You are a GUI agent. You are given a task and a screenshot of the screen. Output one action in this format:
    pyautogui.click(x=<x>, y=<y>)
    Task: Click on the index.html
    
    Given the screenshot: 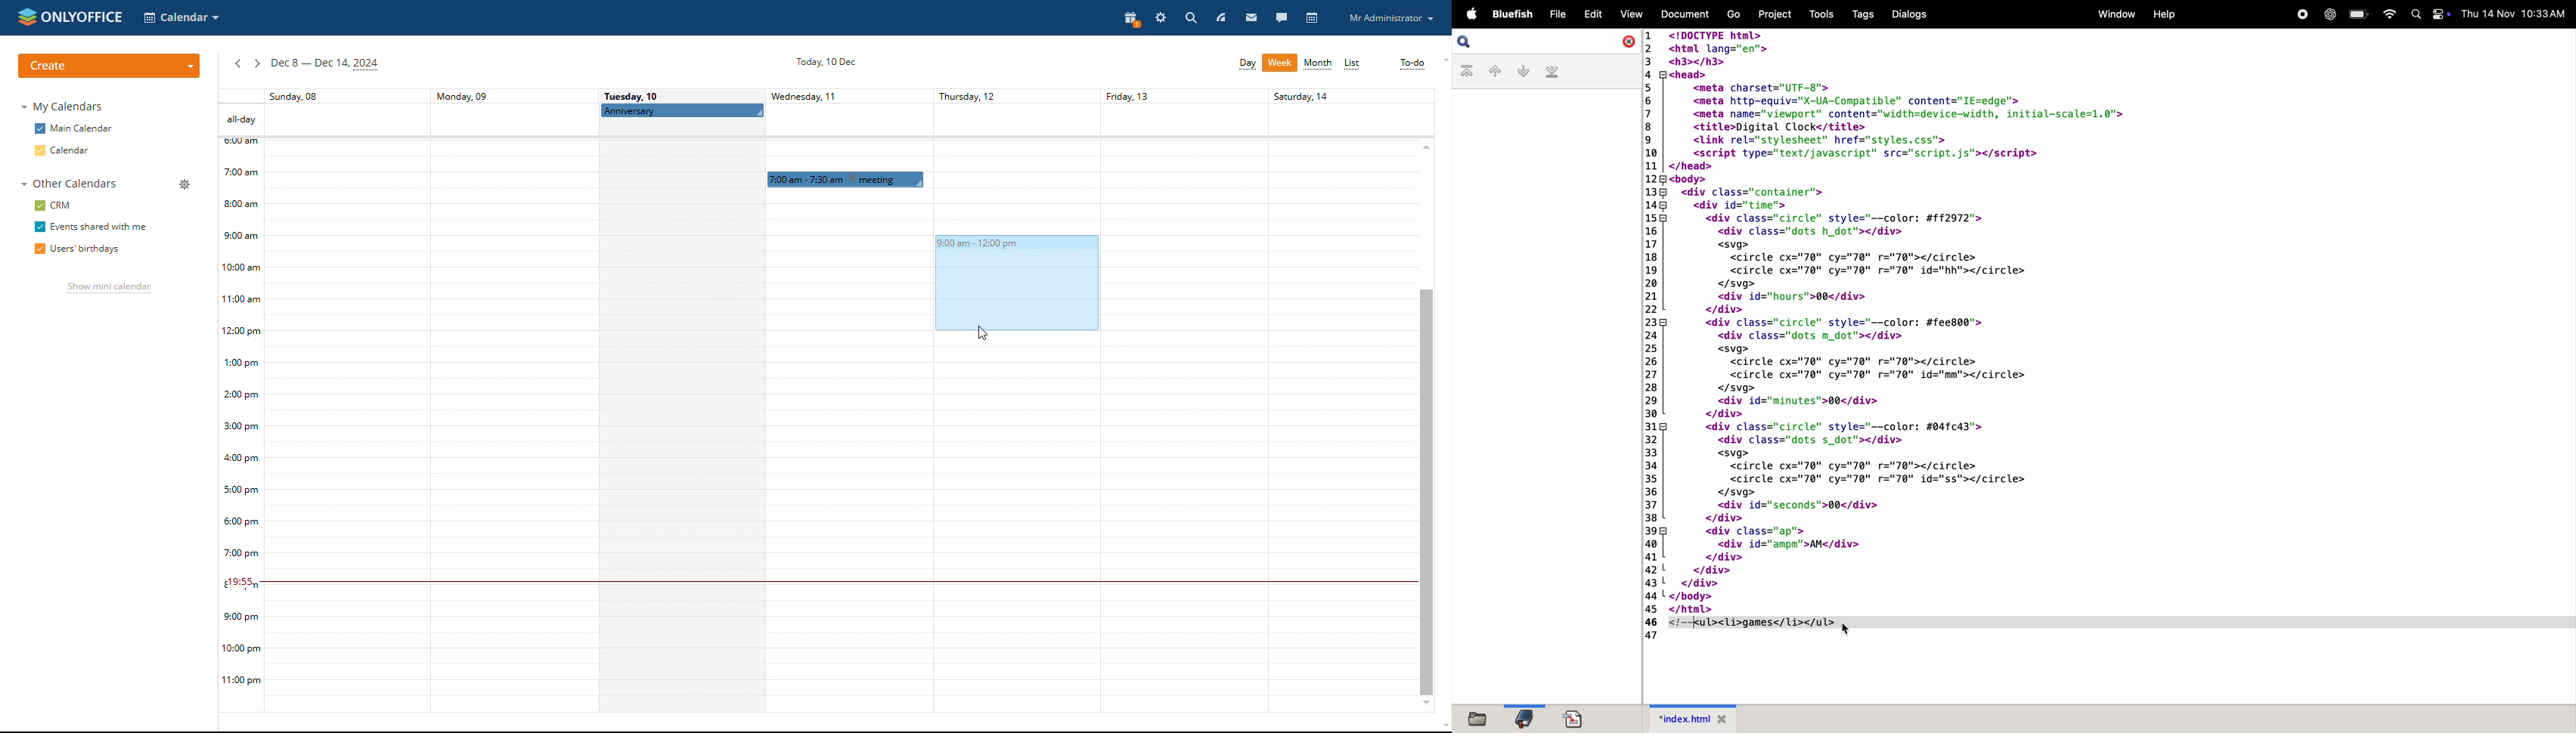 What is the action you would take?
    pyautogui.click(x=1692, y=718)
    